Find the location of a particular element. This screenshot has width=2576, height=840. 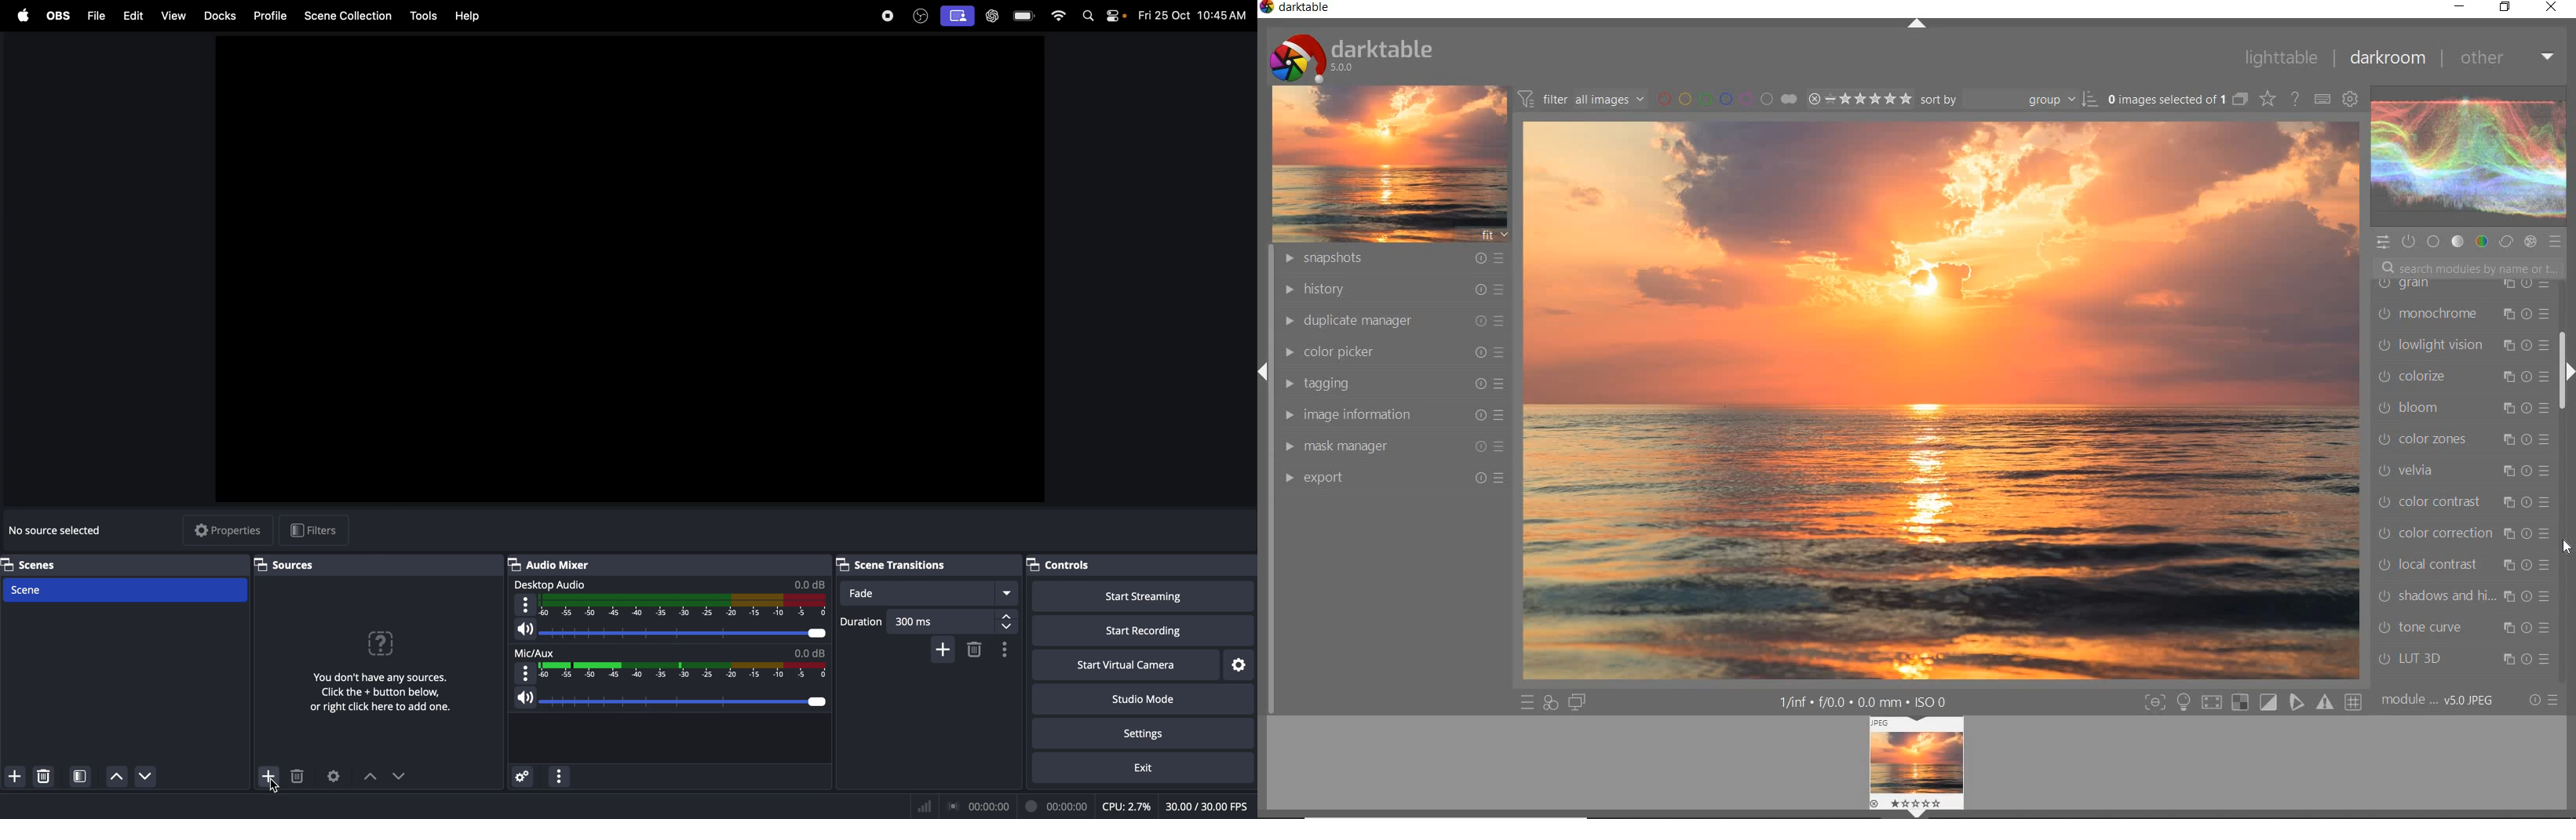

No sources were added is located at coordinates (381, 671).